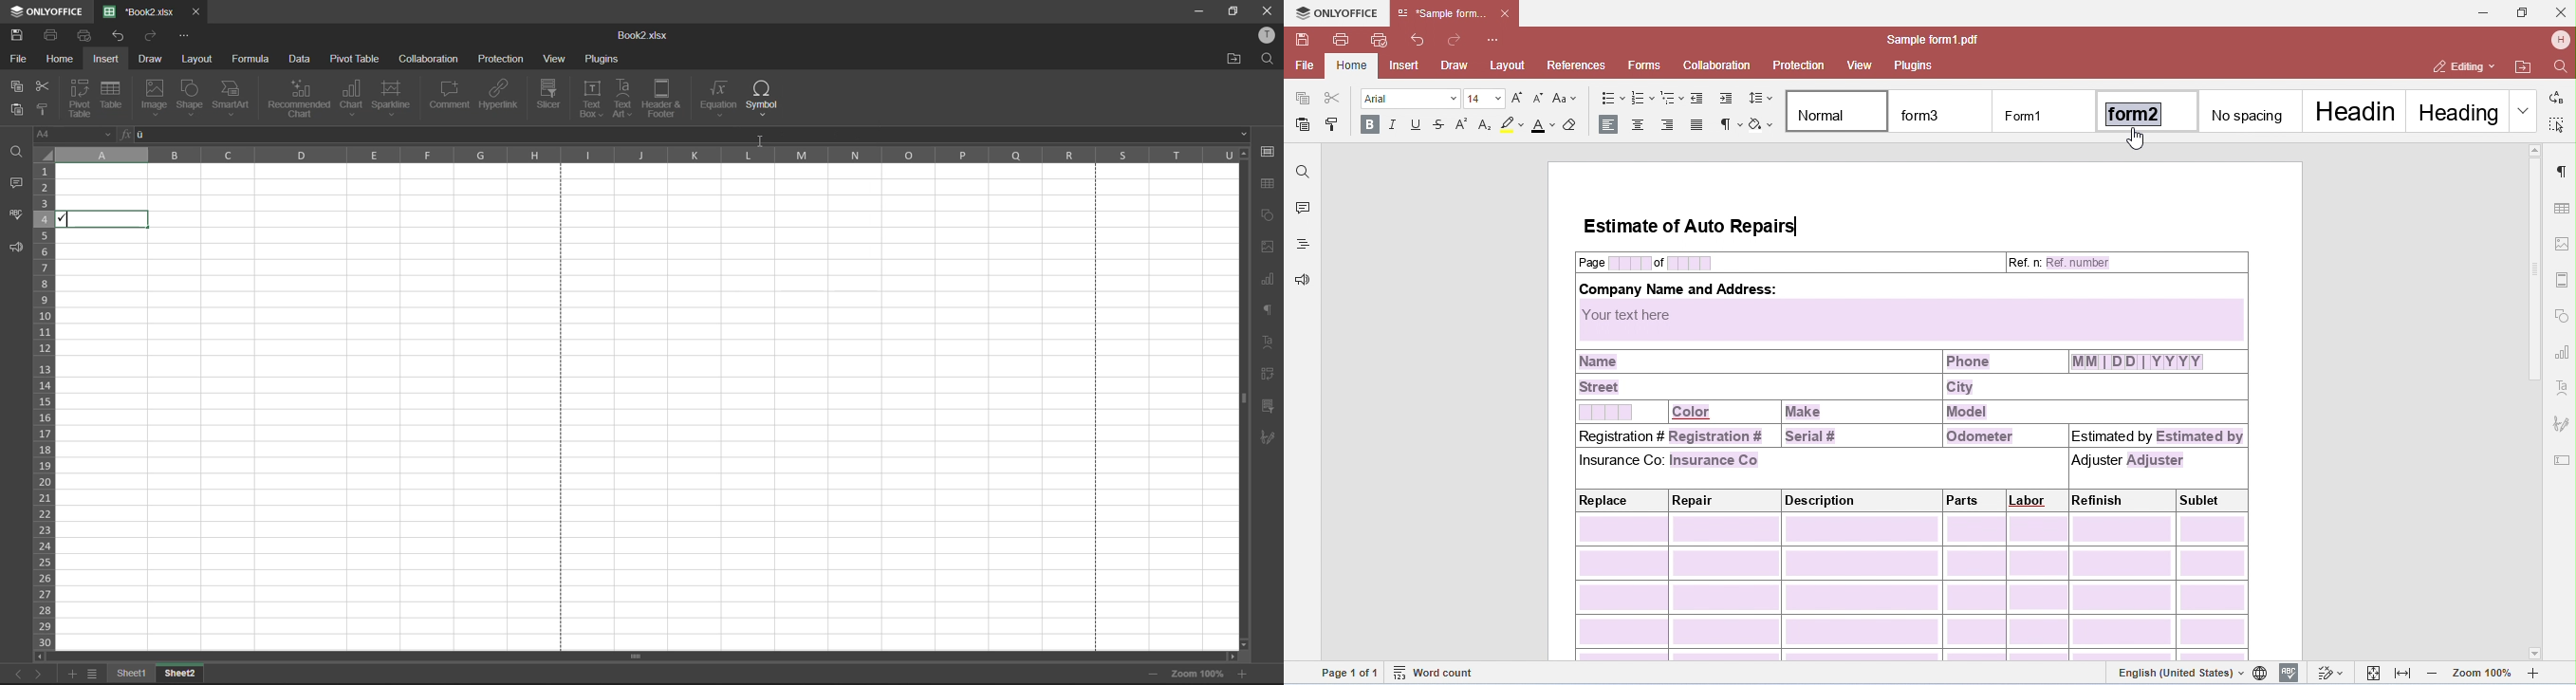 The width and height of the screenshot is (2576, 700). I want to click on minimize, so click(1196, 9).